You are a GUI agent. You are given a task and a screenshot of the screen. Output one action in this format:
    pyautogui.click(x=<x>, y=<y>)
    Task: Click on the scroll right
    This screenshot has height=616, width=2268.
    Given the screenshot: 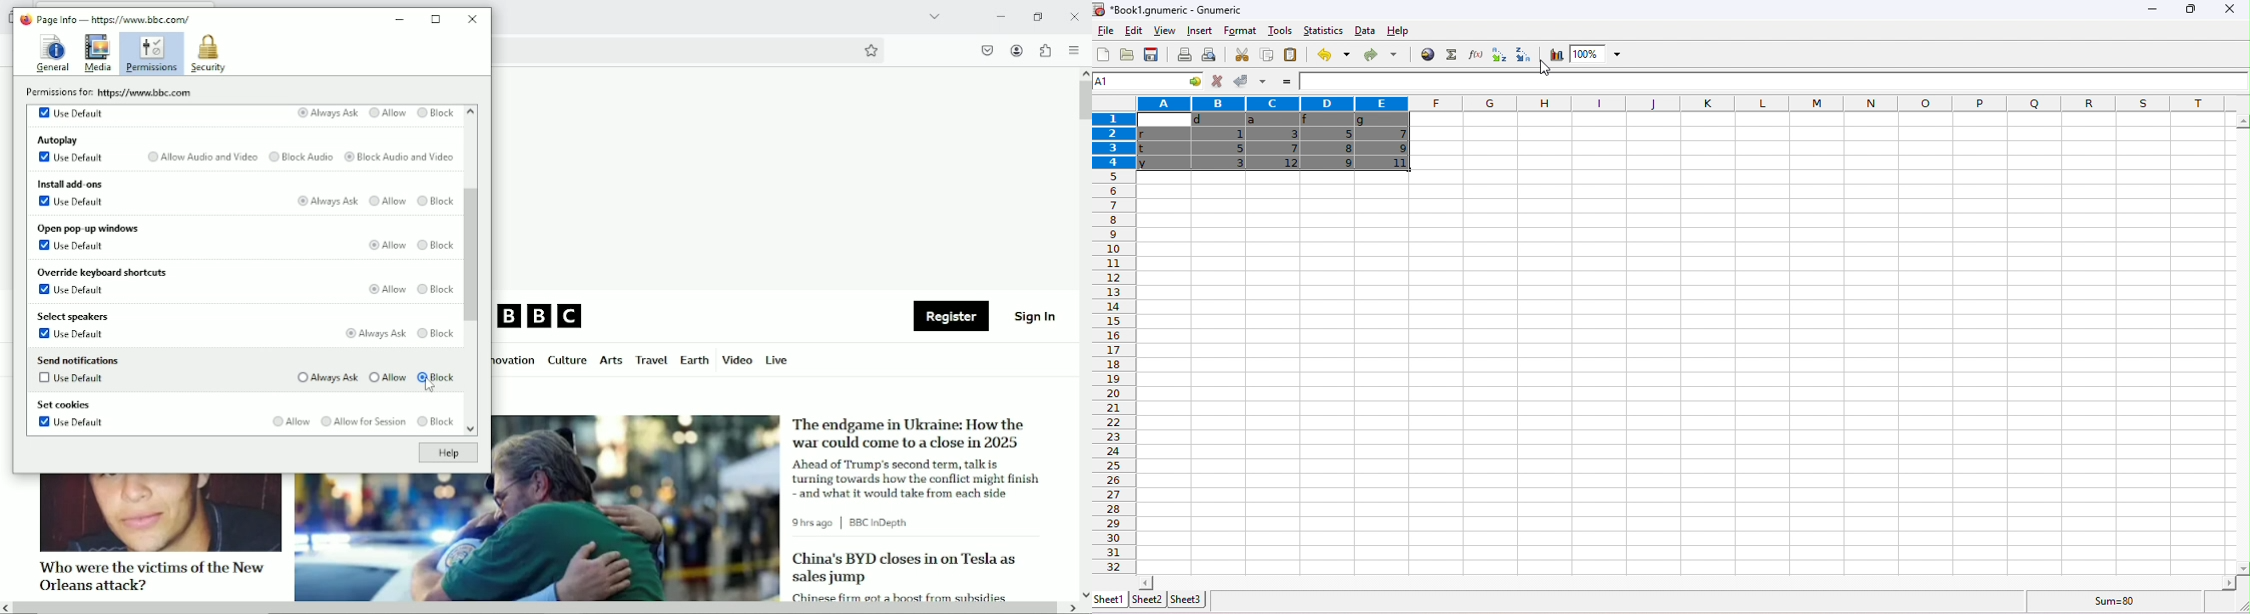 What is the action you would take?
    pyautogui.click(x=1071, y=608)
    